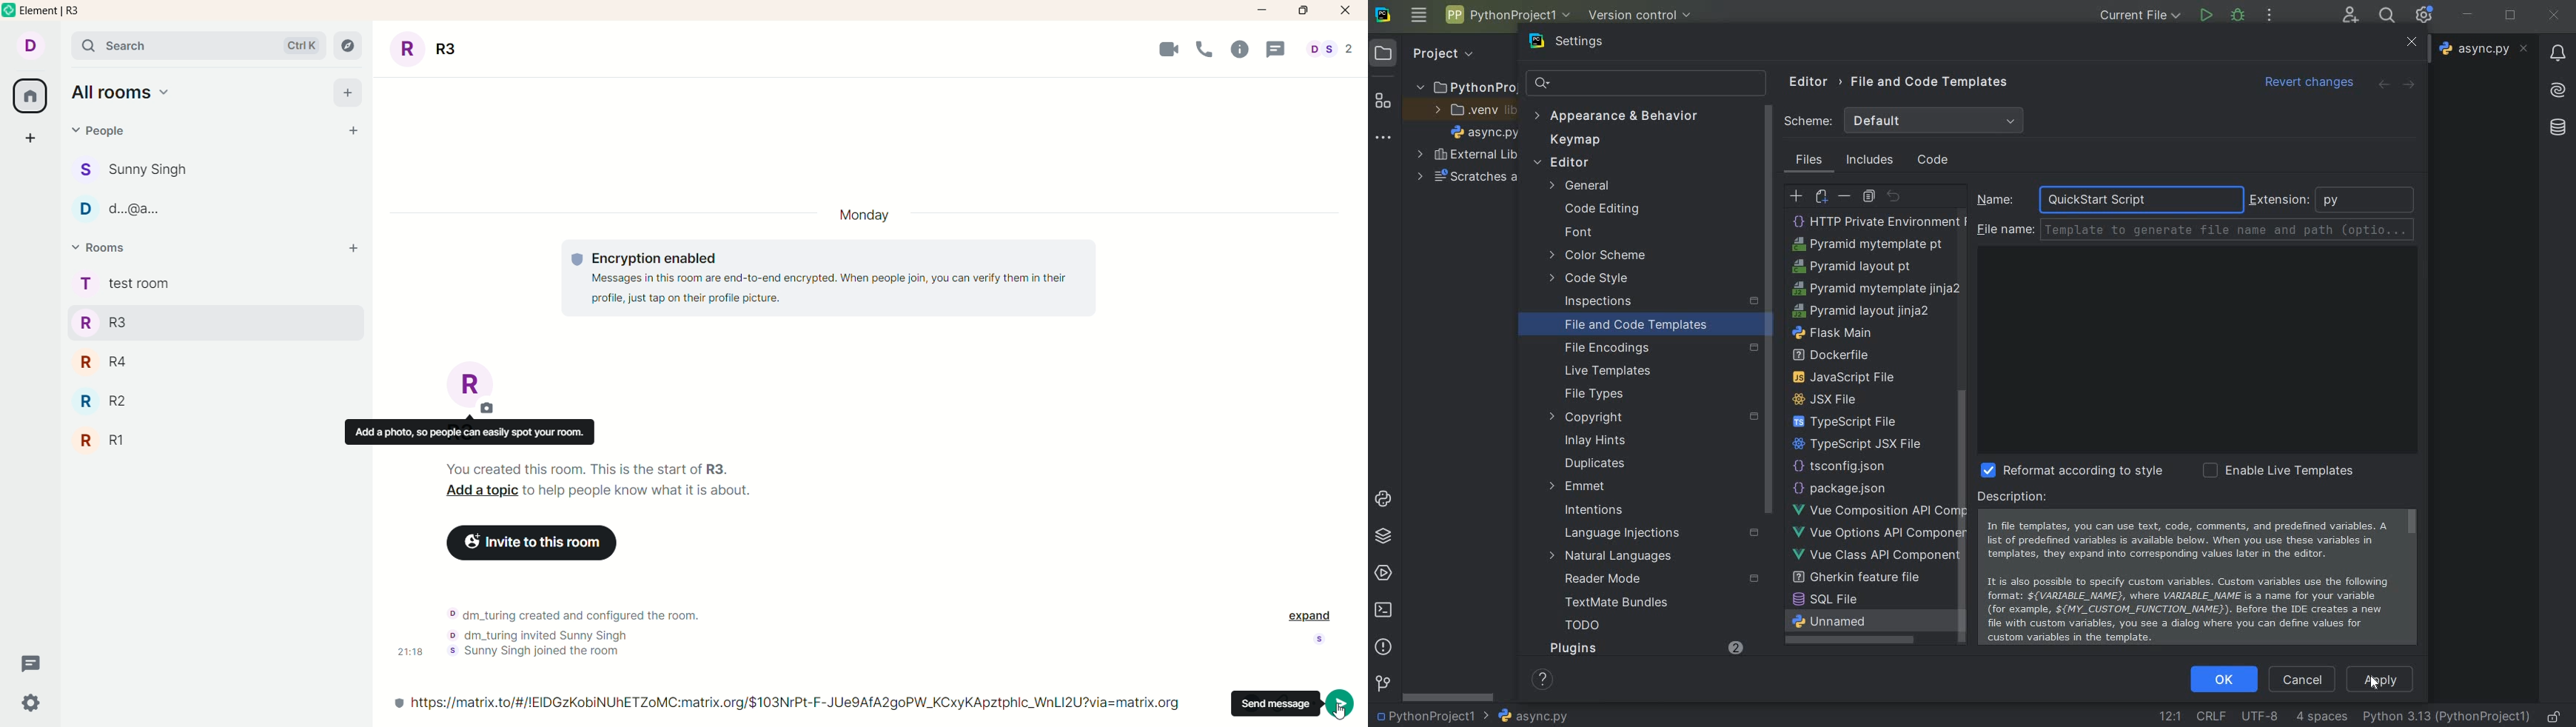 This screenshot has height=728, width=2576. Describe the element at coordinates (1559, 161) in the screenshot. I see `editor` at that location.